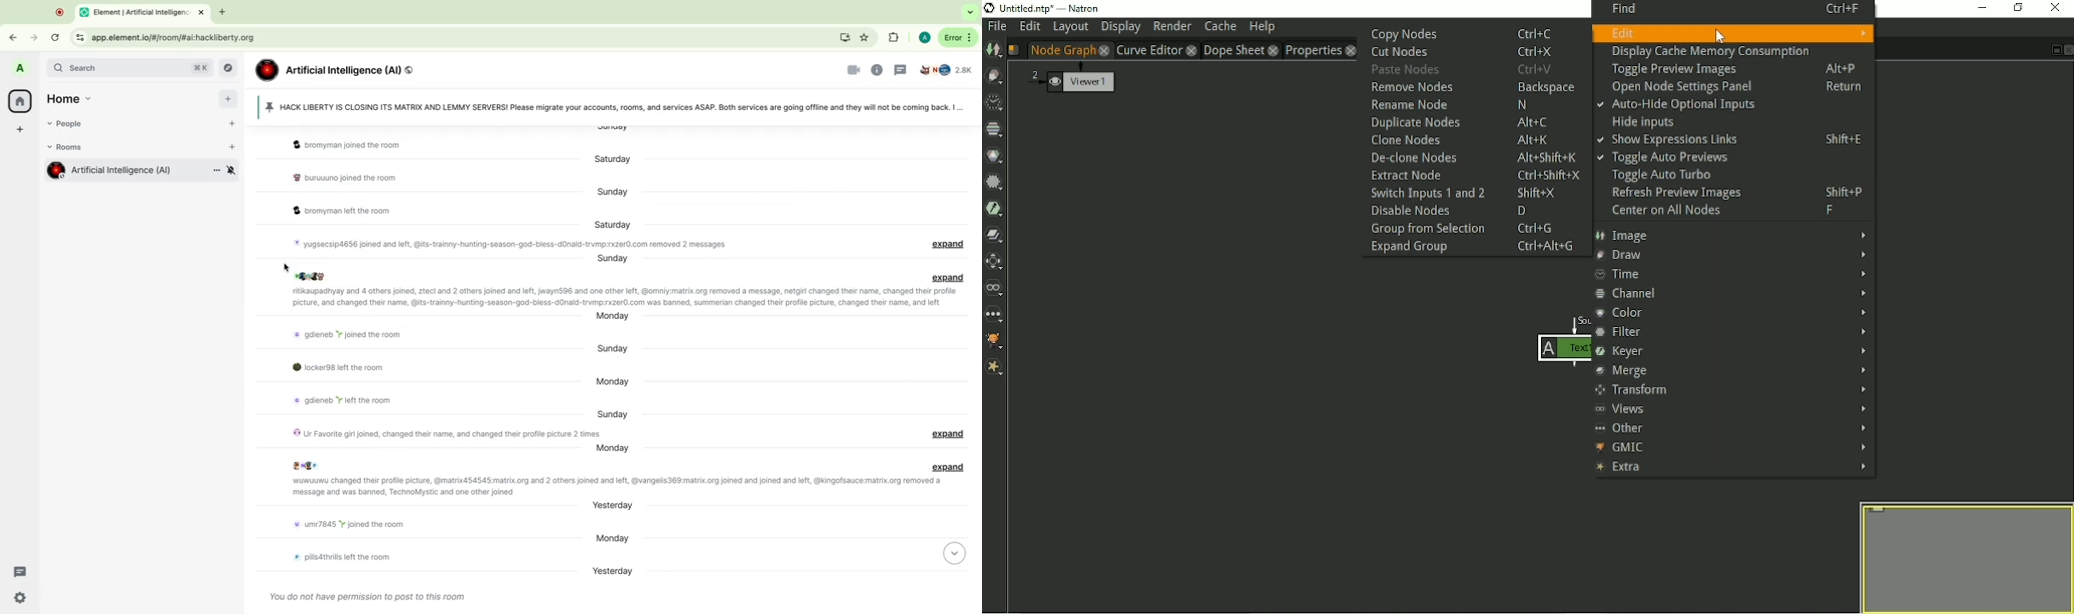  I want to click on Create space, so click(20, 130).